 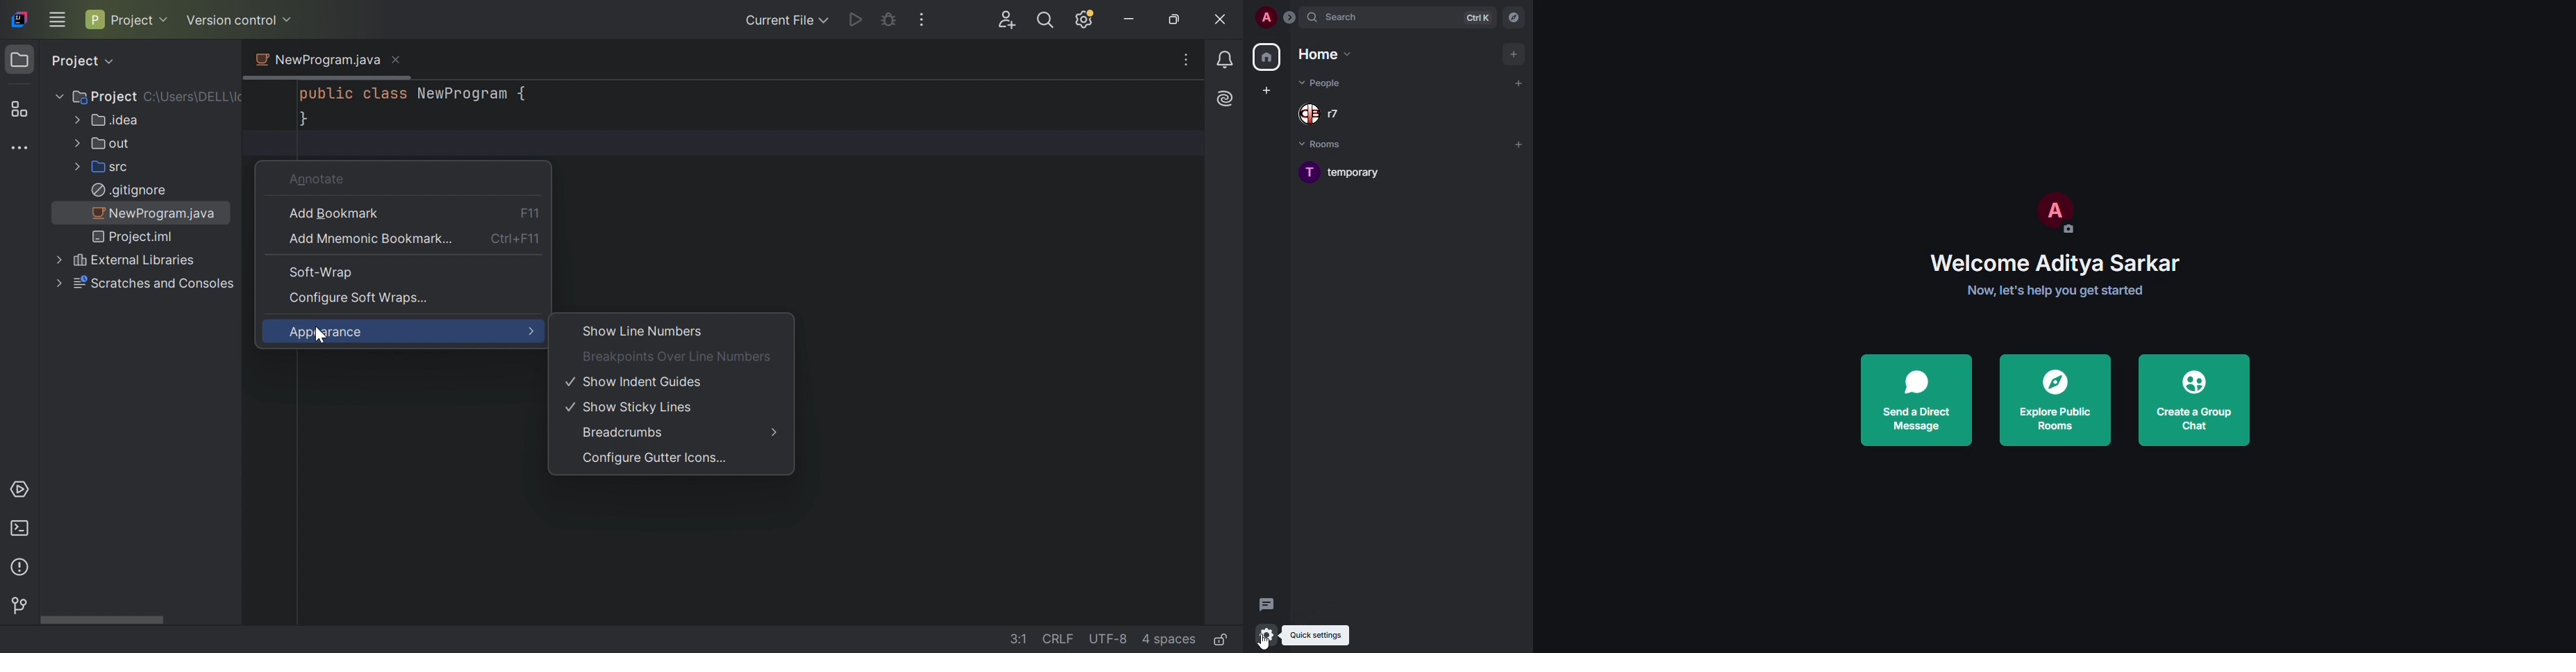 I want to click on quick settings, so click(x=1269, y=633).